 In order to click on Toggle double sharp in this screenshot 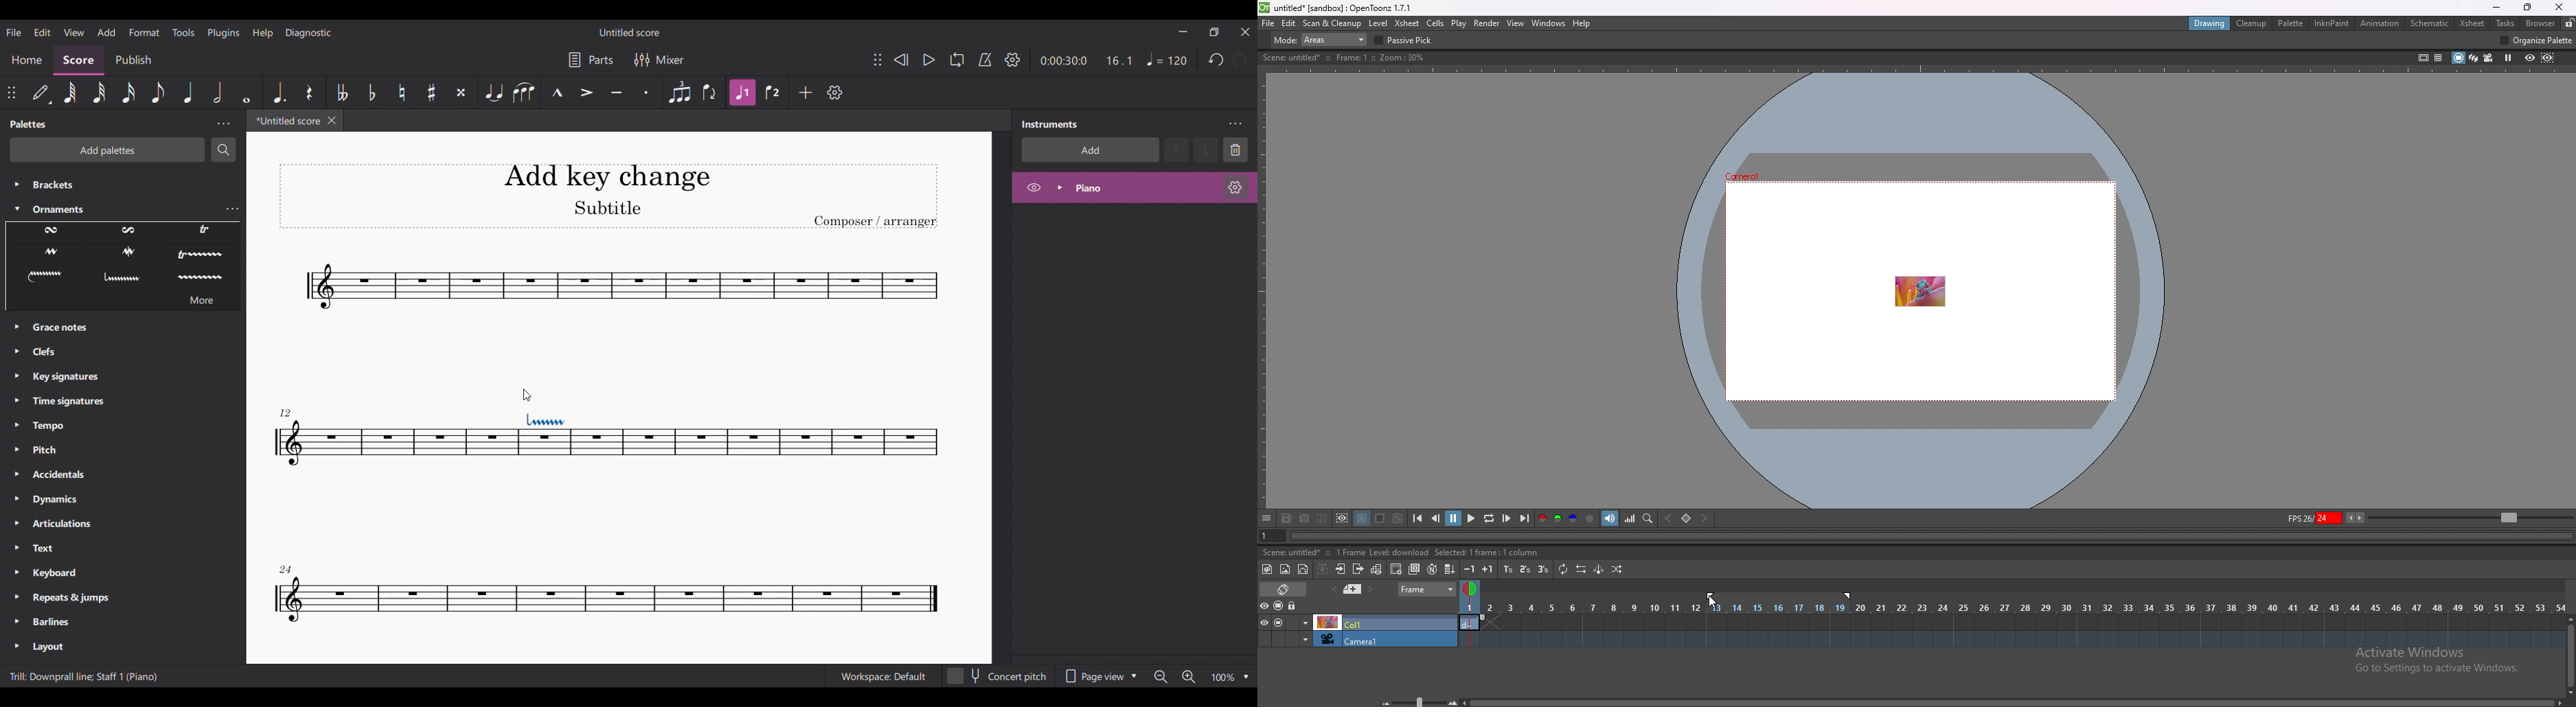, I will do `click(461, 92)`.